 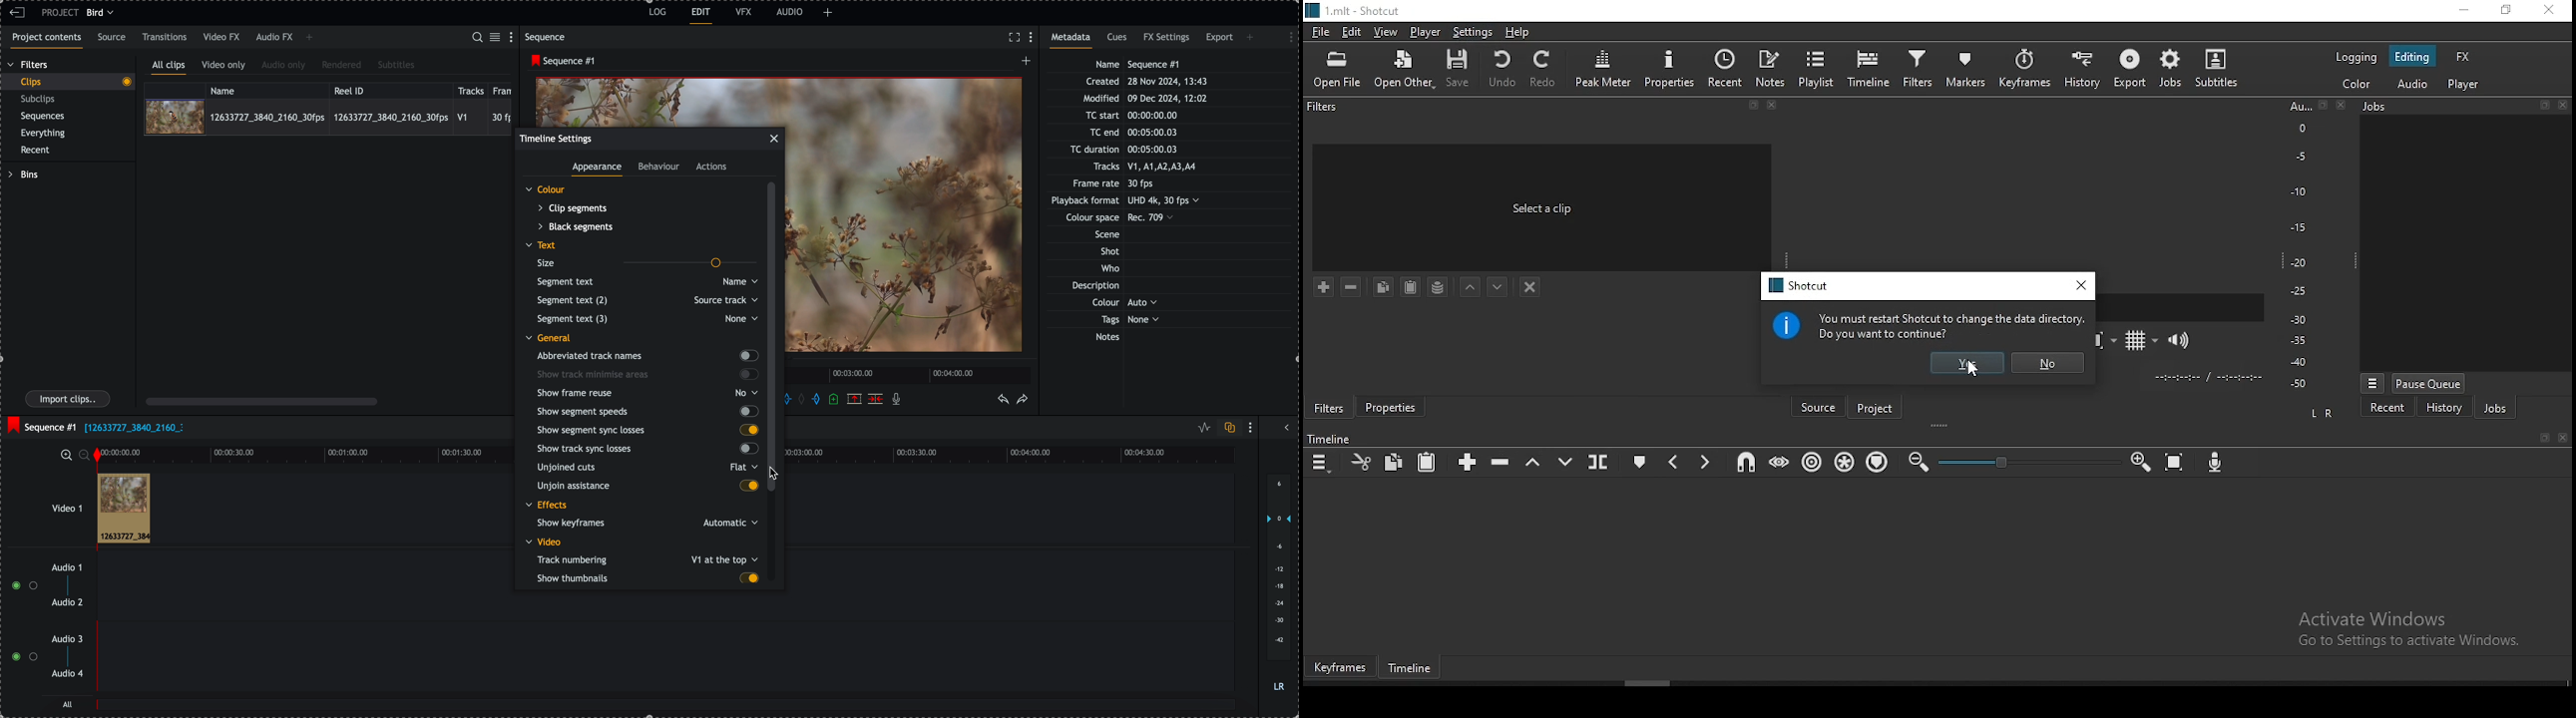 I want to click on project bird, so click(x=80, y=13).